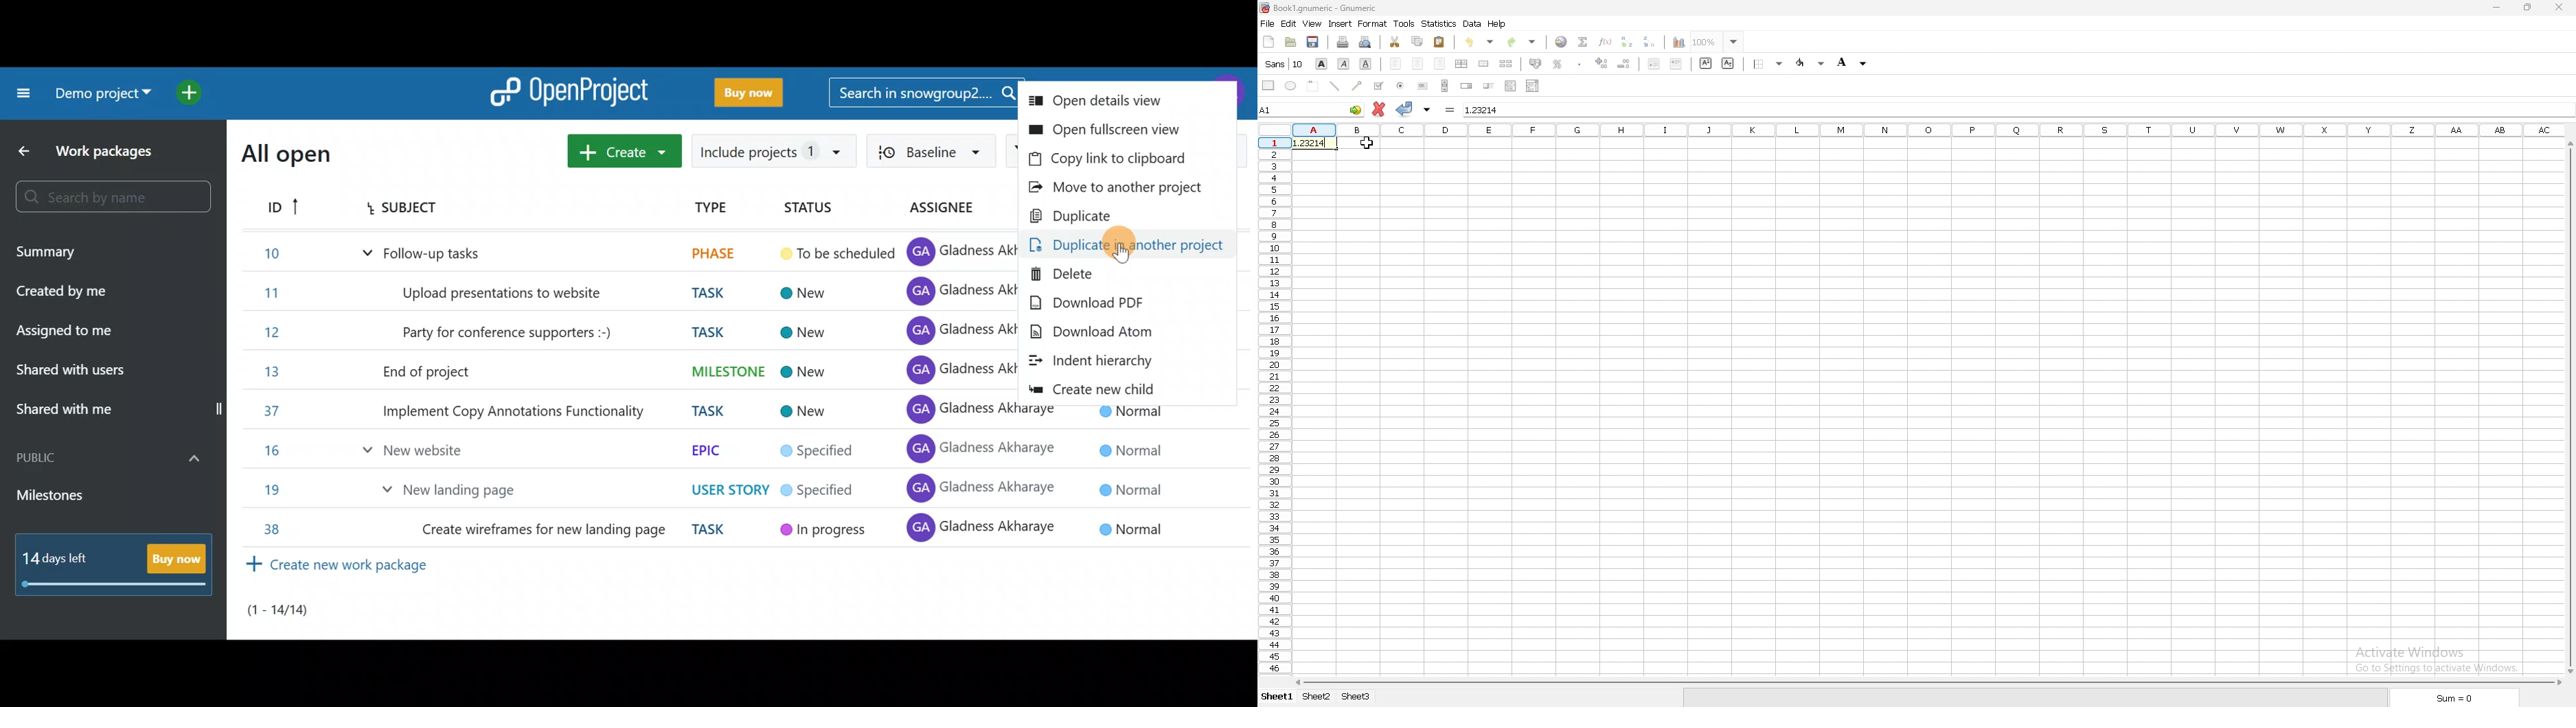 Image resolution: width=2576 pixels, height=728 pixels. I want to click on Open details view, so click(1130, 100).